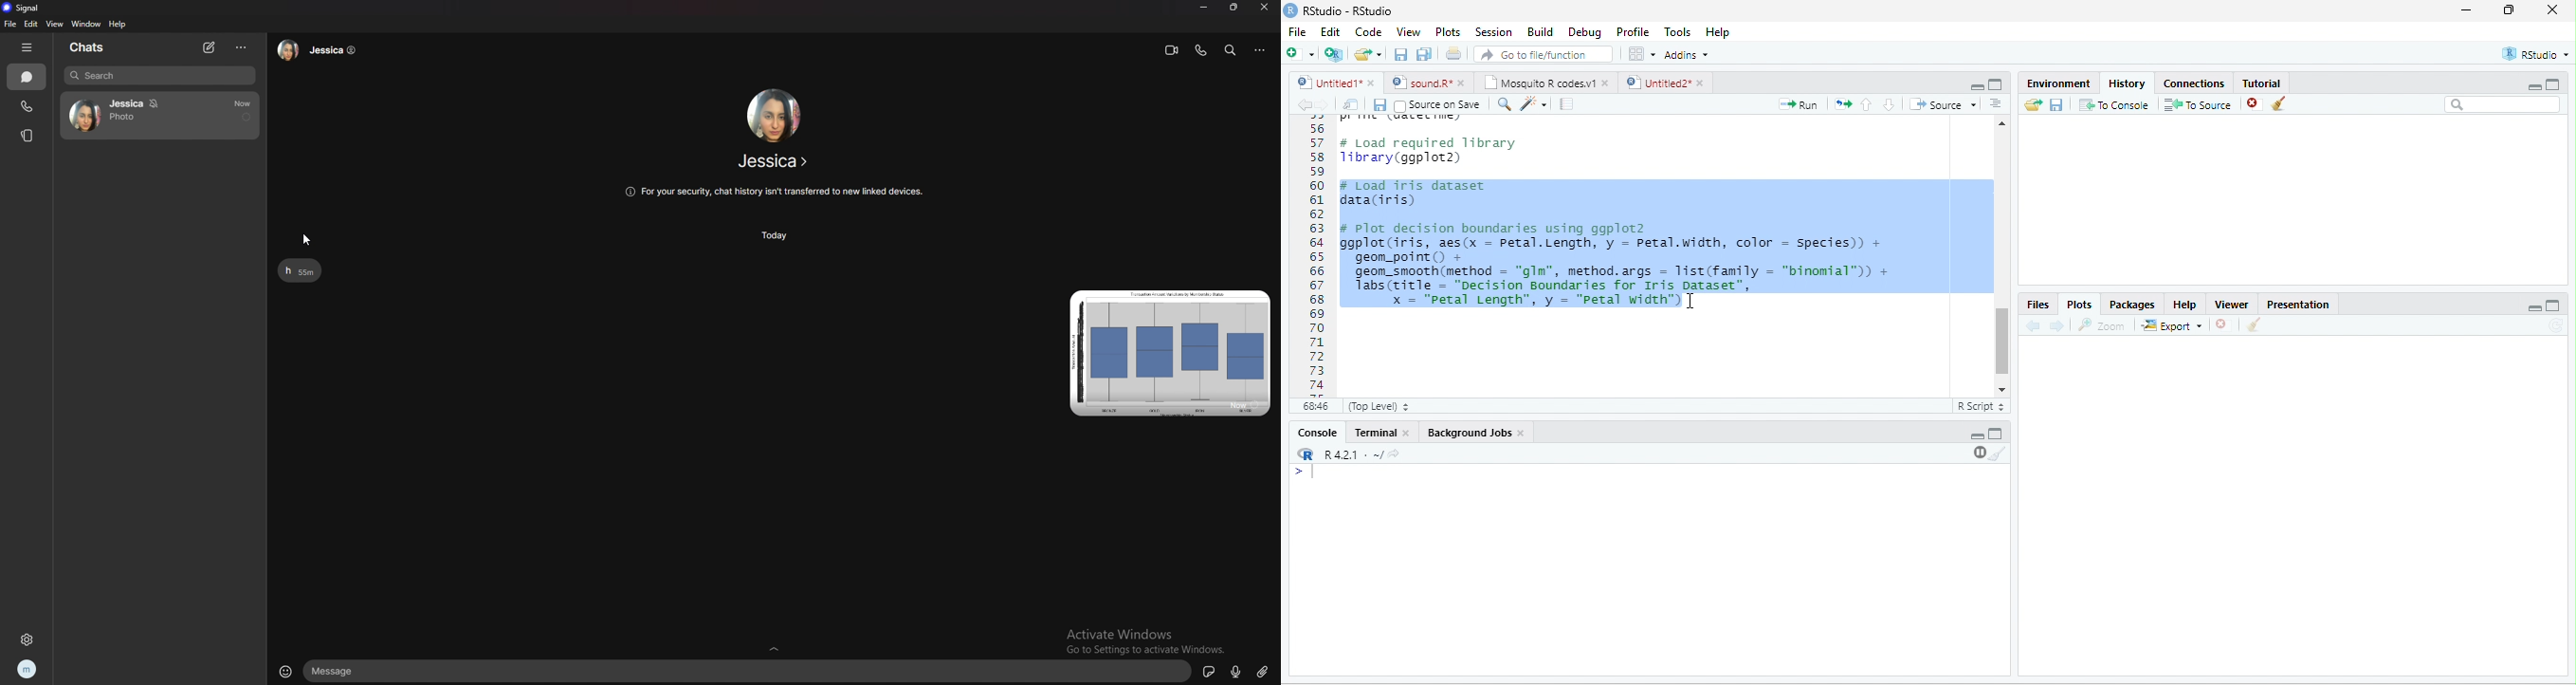  What do you see at coordinates (1495, 33) in the screenshot?
I see `Session` at bounding box center [1495, 33].